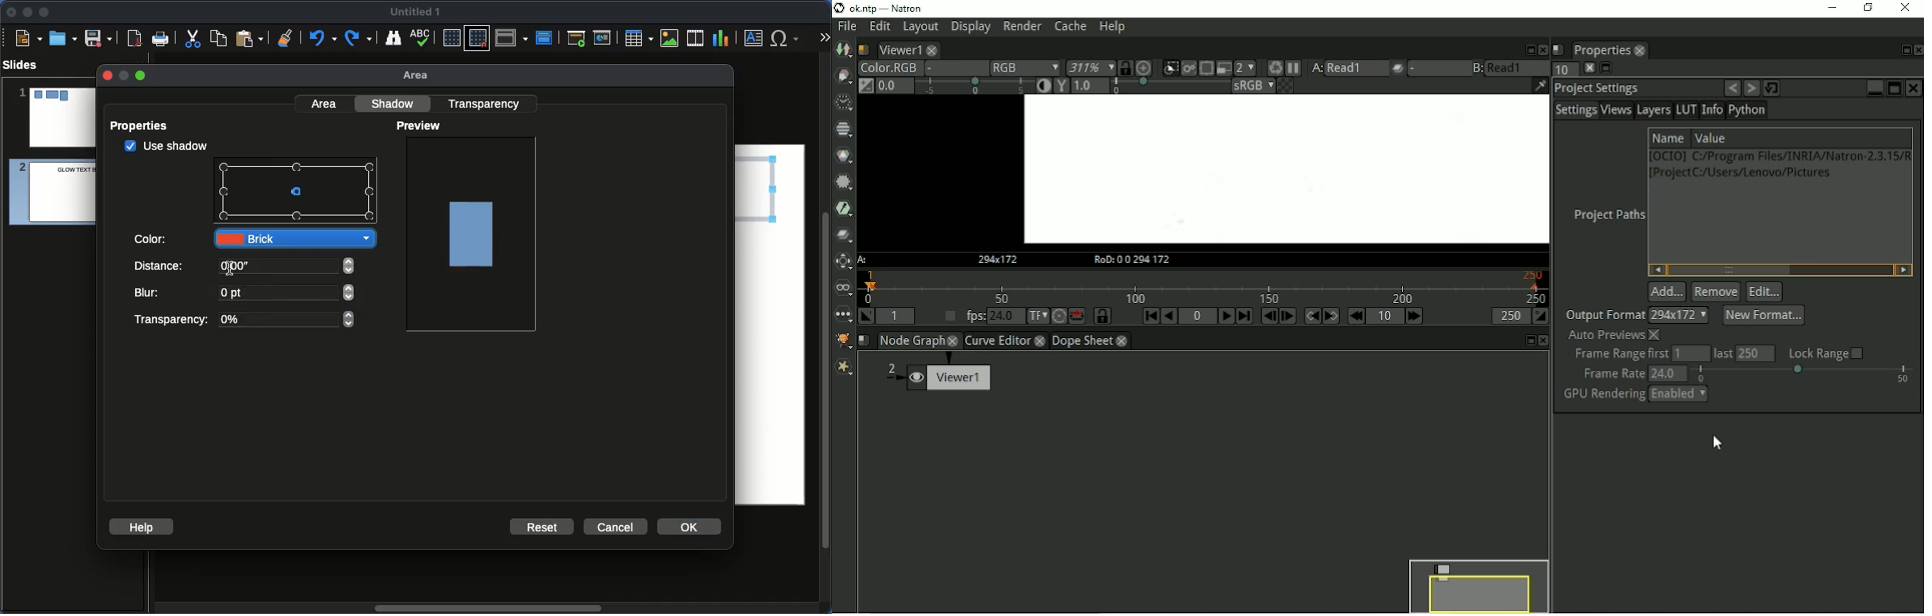  What do you see at coordinates (422, 39) in the screenshot?
I see `Spell check` at bounding box center [422, 39].